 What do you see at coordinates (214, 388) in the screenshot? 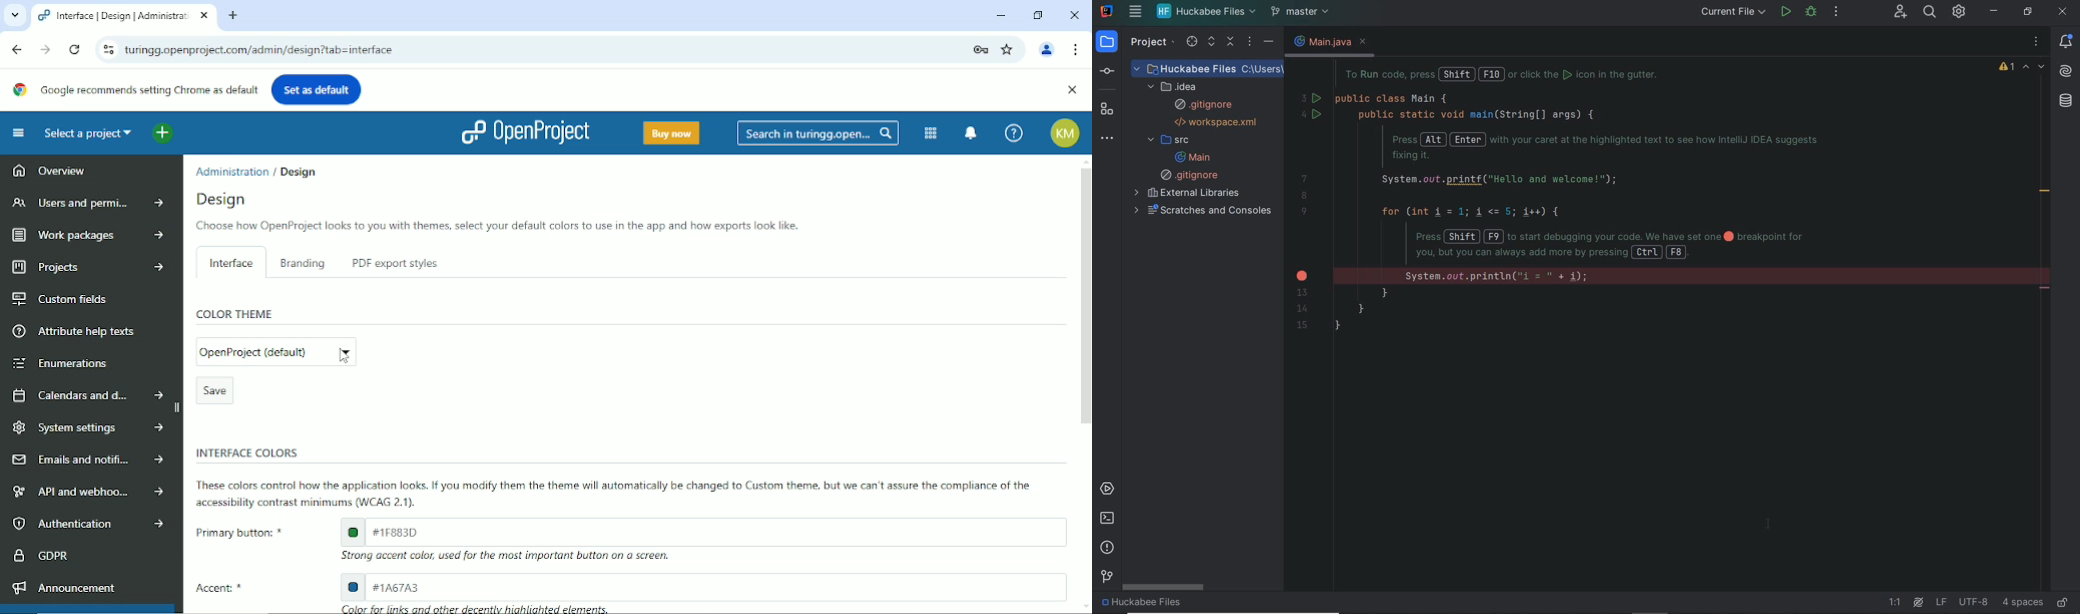
I see `Save` at bounding box center [214, 388].